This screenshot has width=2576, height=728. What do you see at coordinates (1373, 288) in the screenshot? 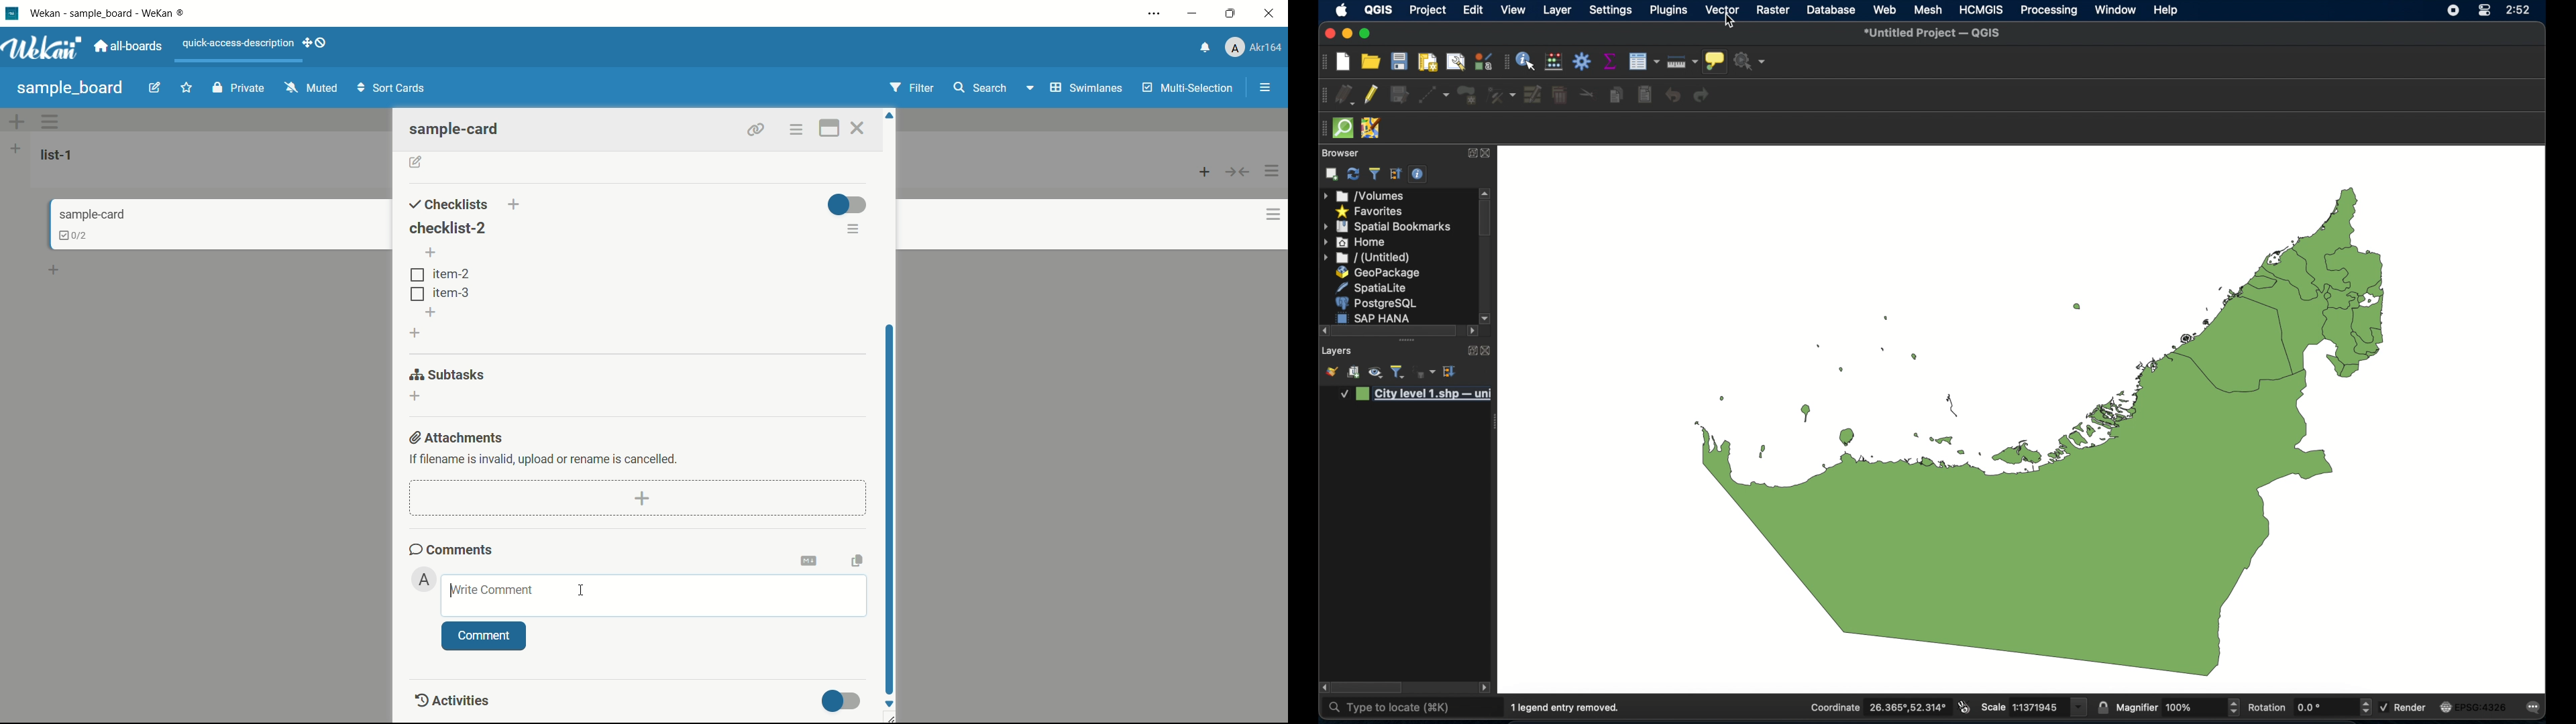
I see `spatial lite` at bounding box center [1373, 288].